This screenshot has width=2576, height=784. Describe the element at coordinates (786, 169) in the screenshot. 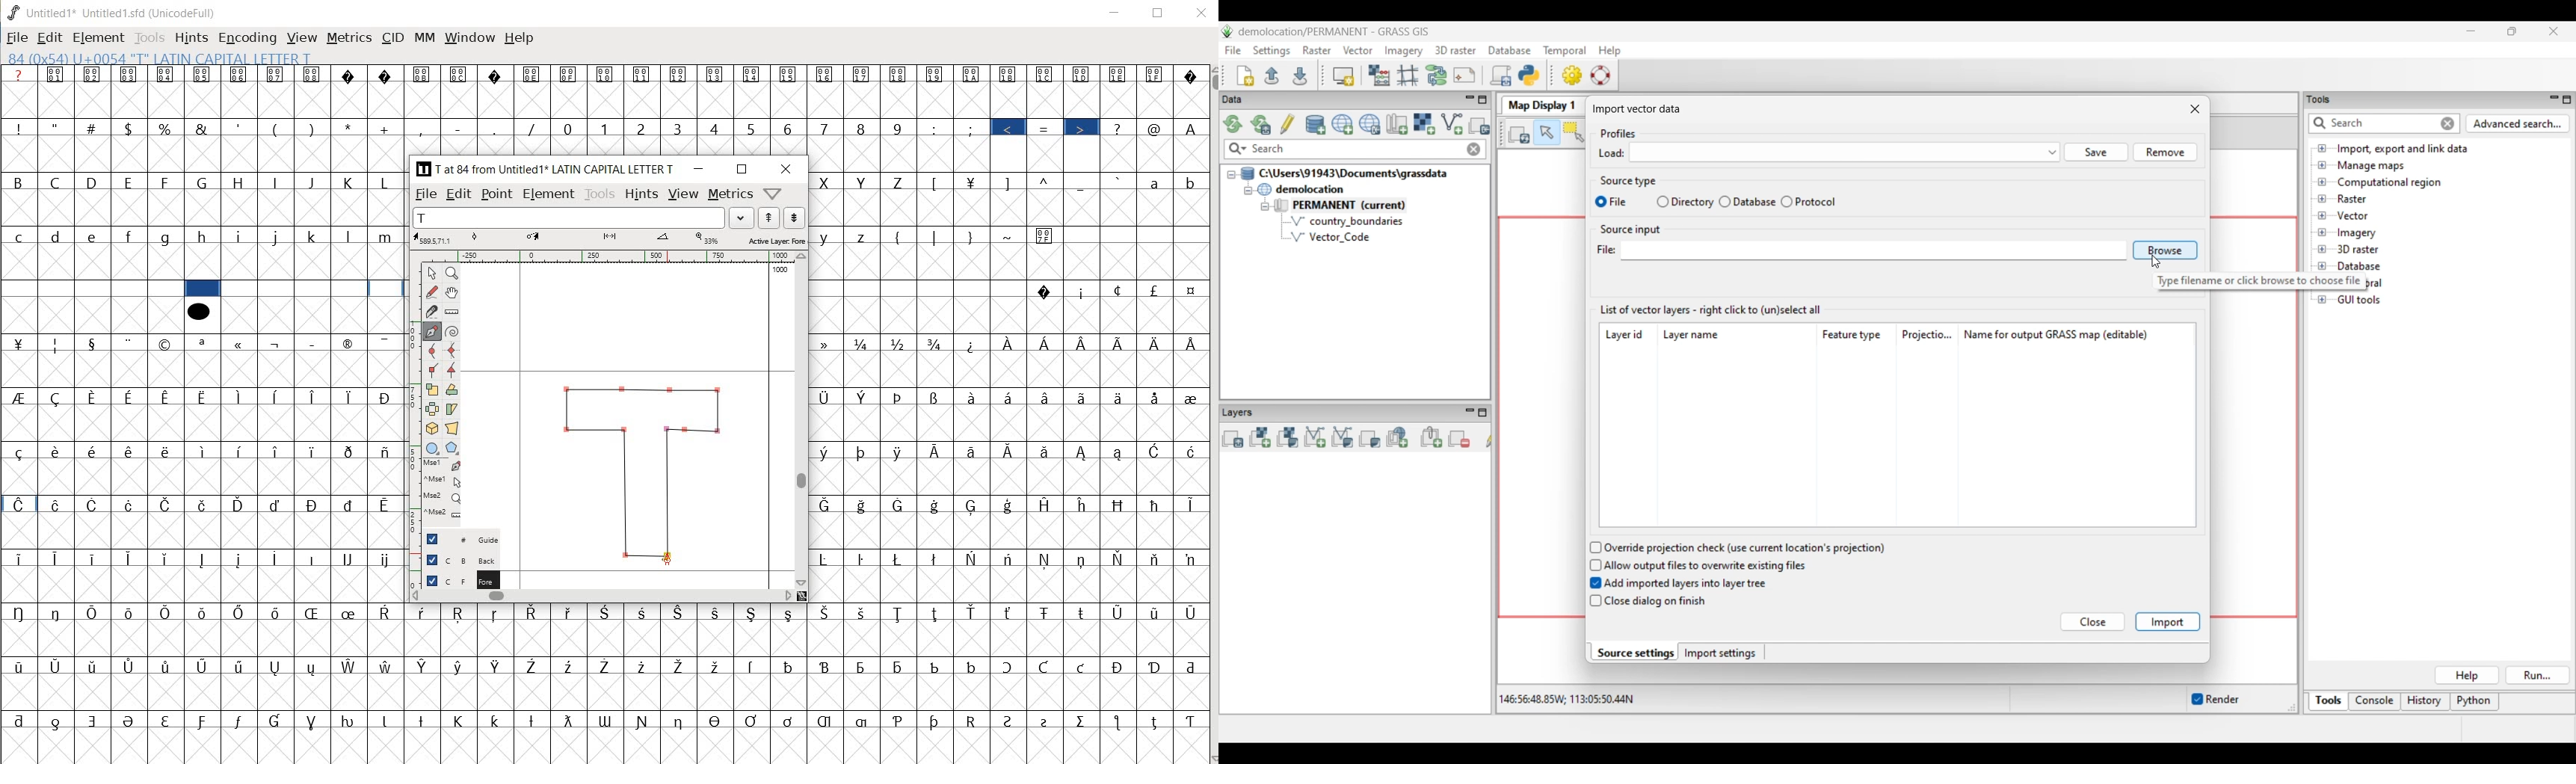

I see `close` at that location.